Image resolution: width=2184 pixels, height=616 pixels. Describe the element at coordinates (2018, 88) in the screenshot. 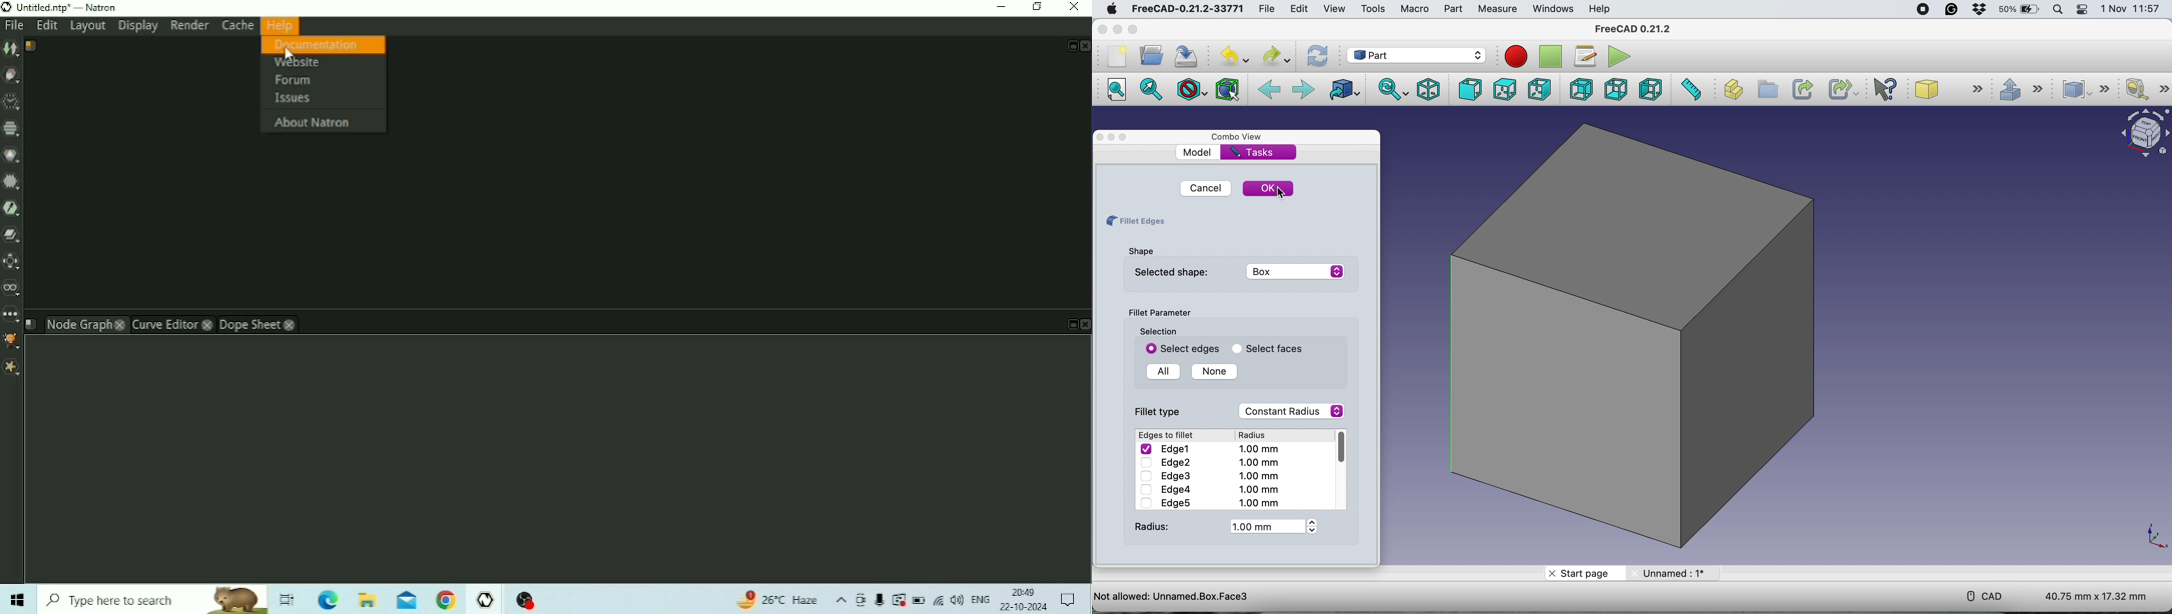

I see `extrude` at that location.